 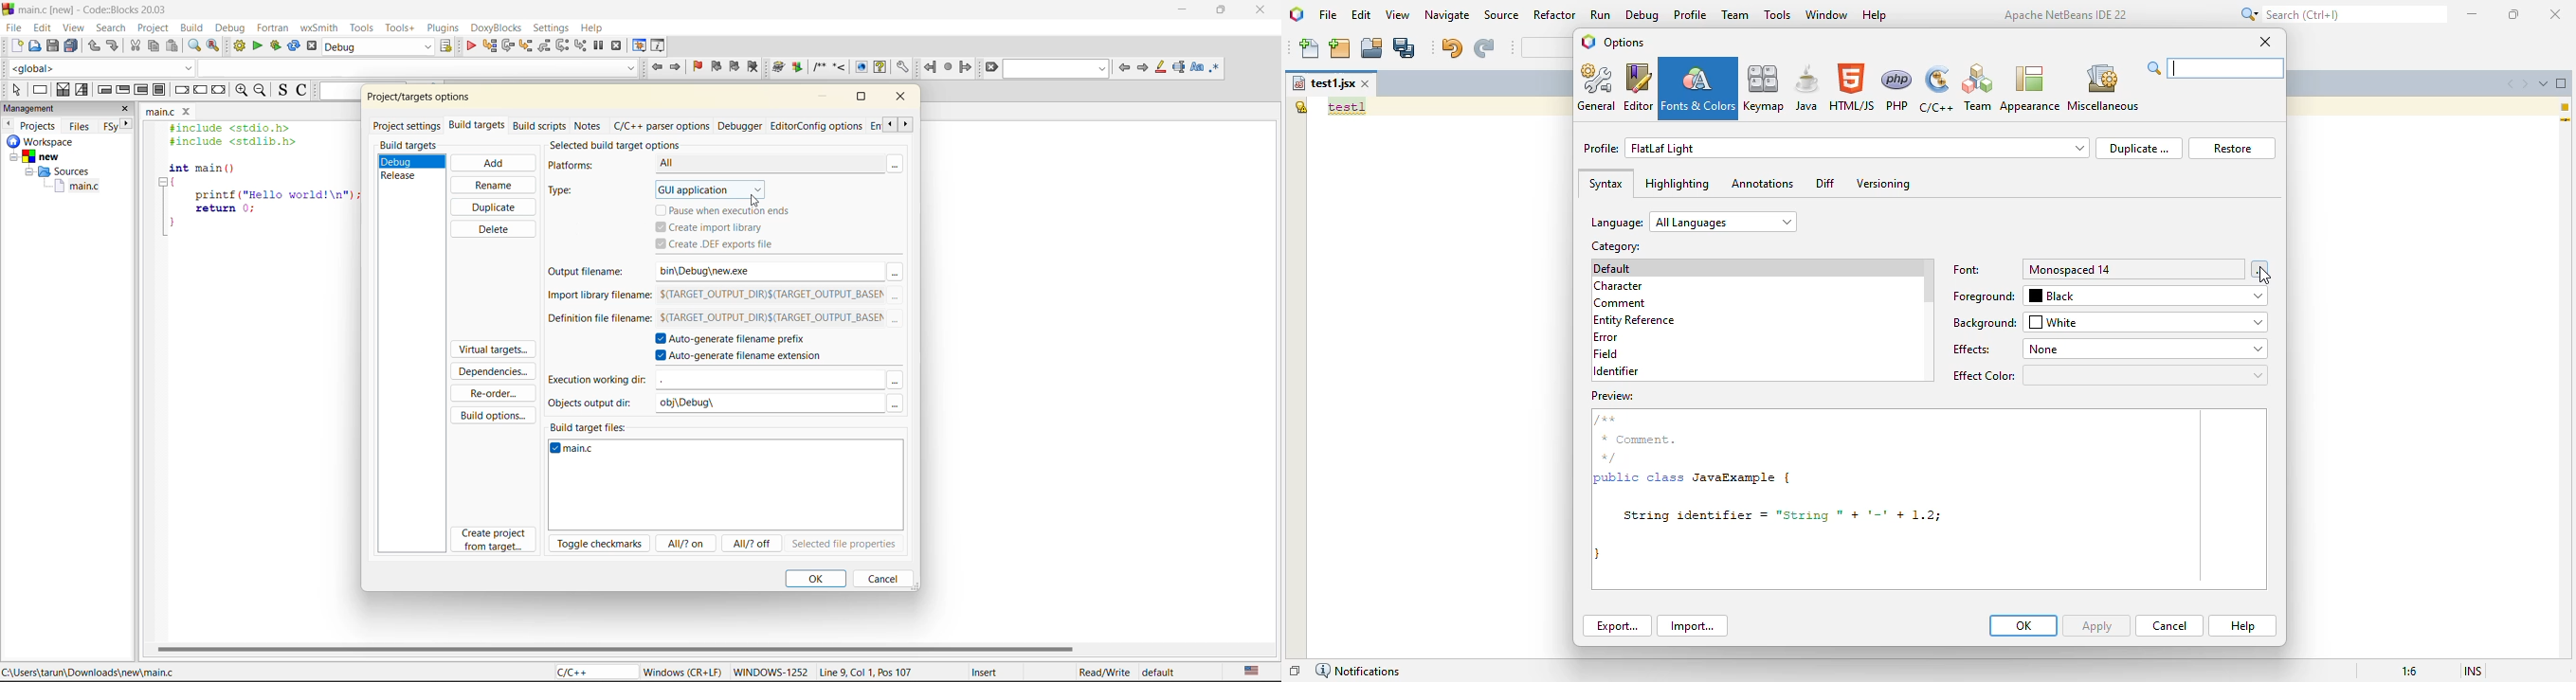 I want to click on selection, so click(x=83, y=89).